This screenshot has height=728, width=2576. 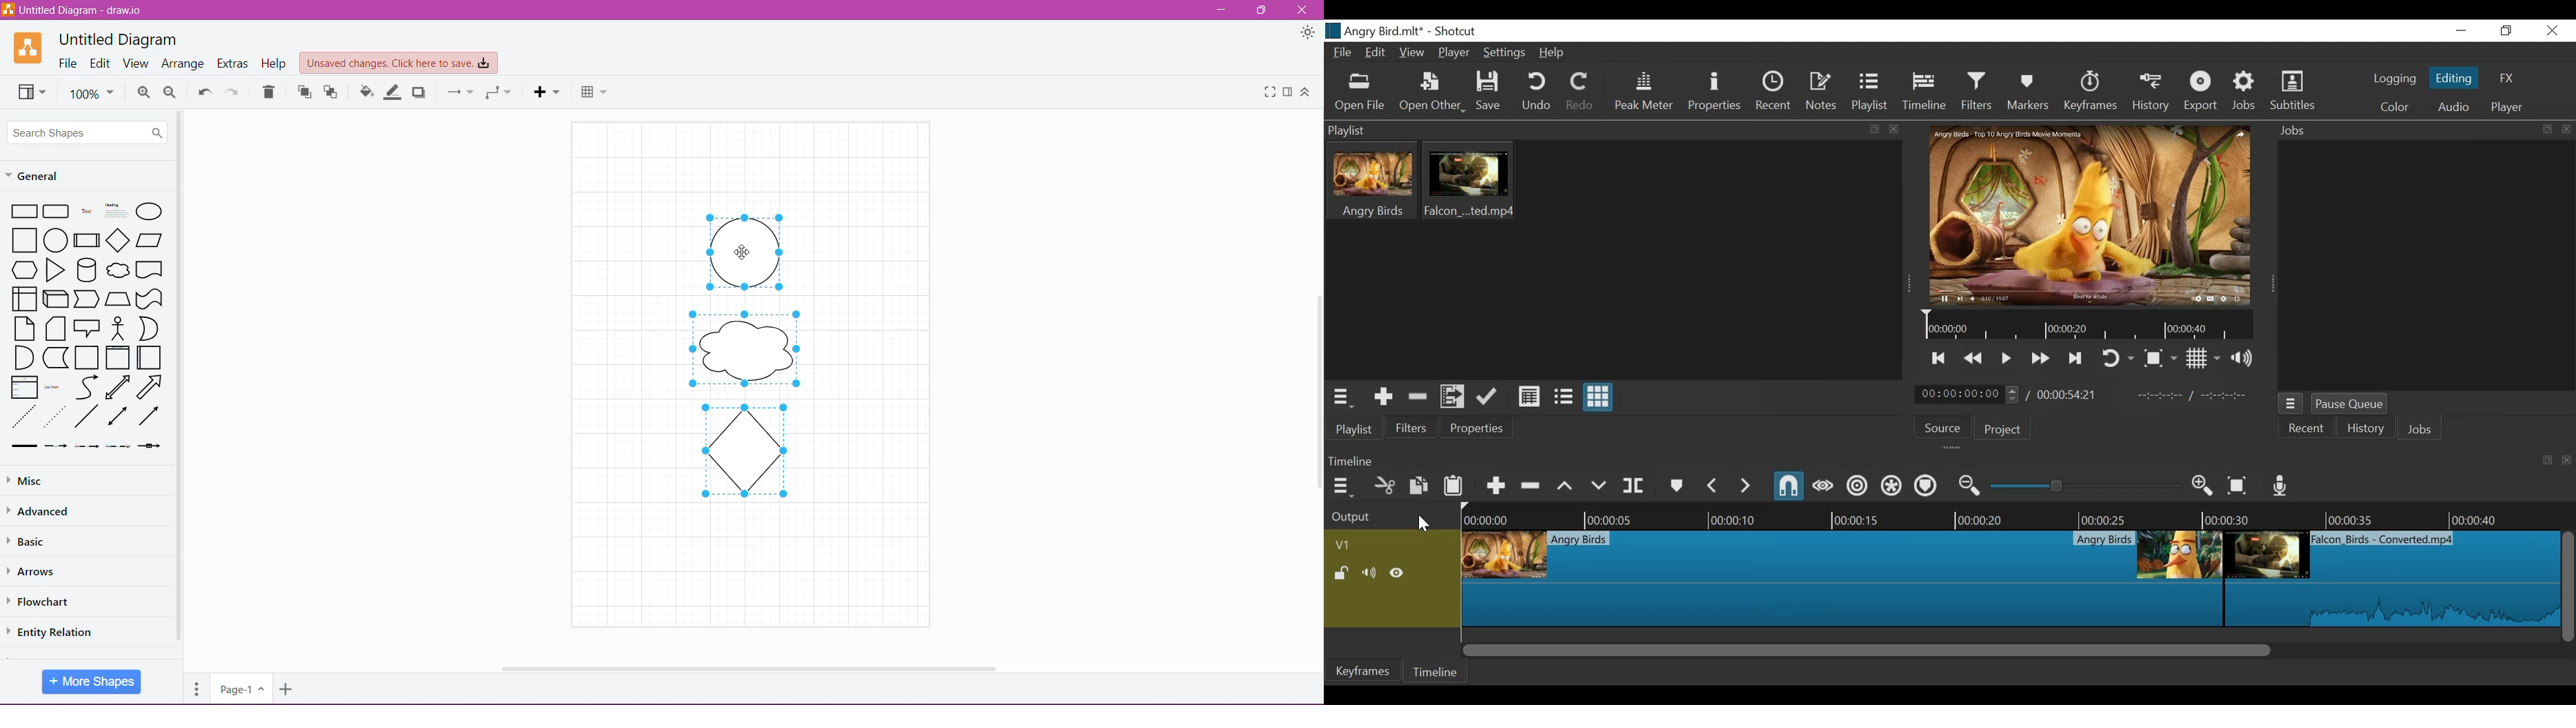 What do you see at coordinates (1396, 572) in the screenshot?
I see `Hide` at bounding box center [1396, 572].